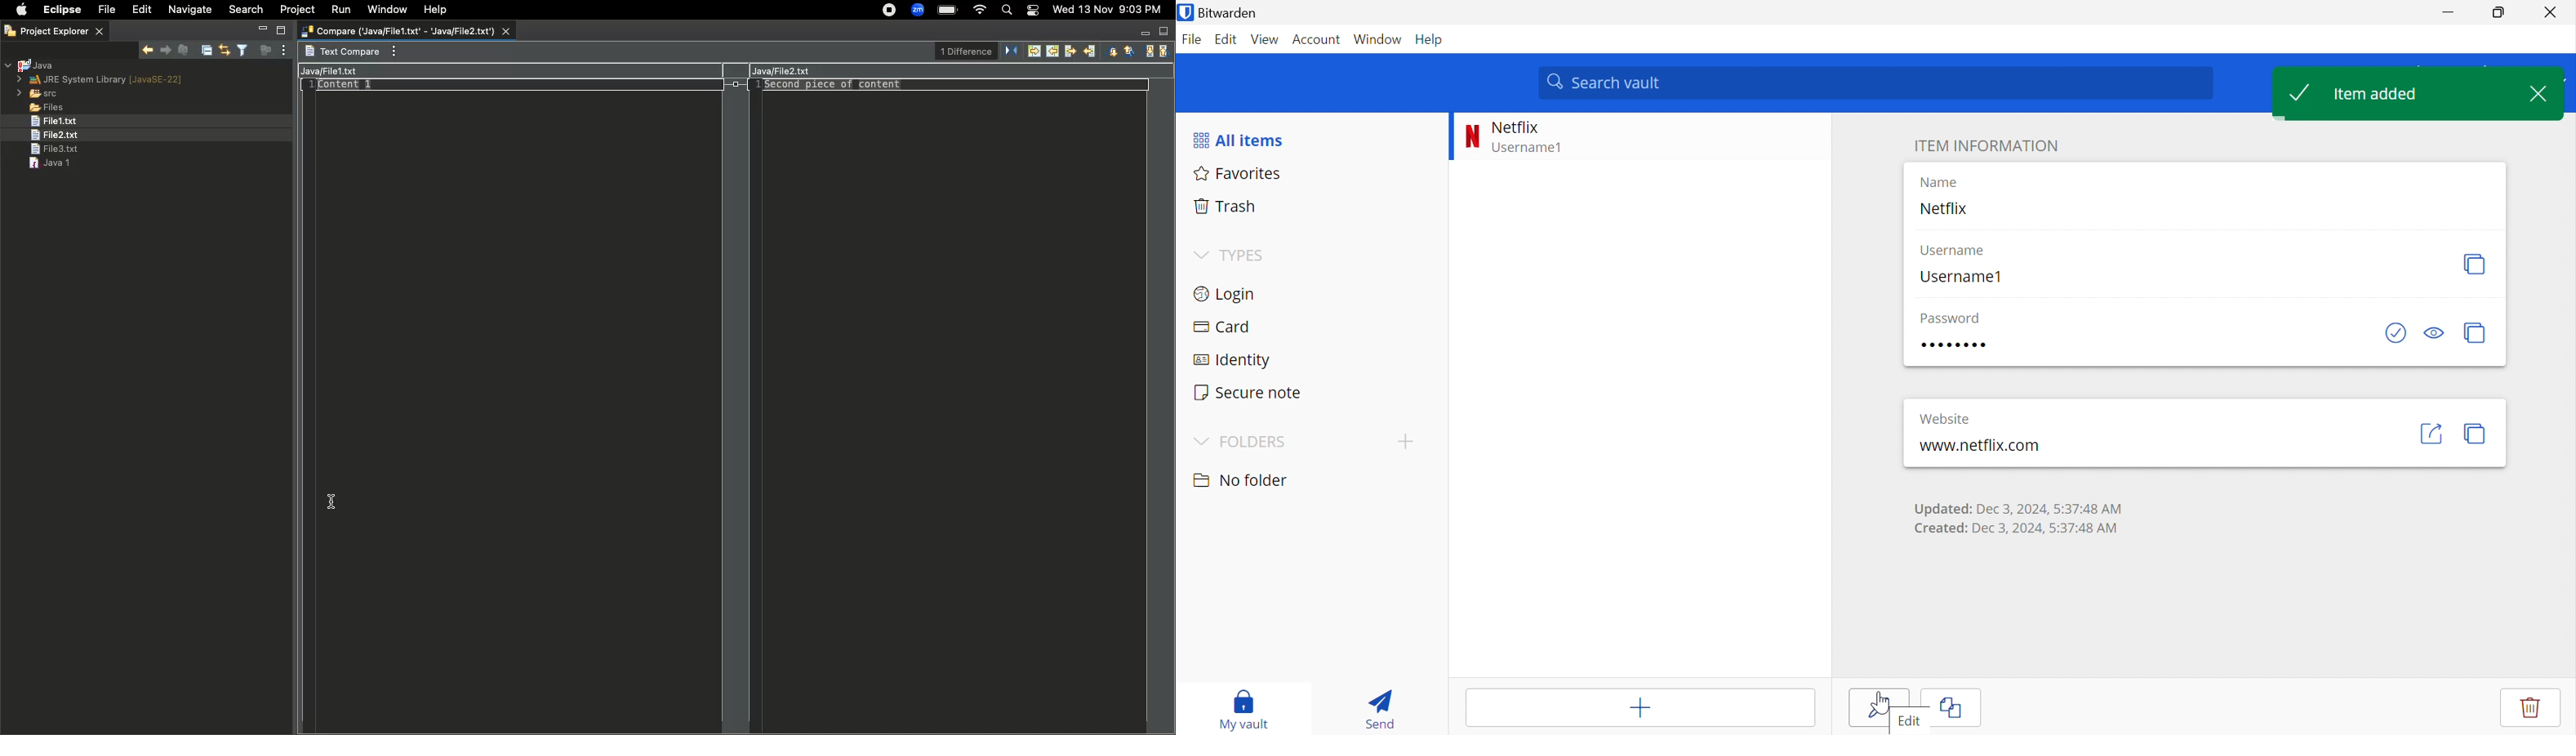 This screenshot has width=2576, height=756. Describe the element at coordinates (1874, 83) in the screenshot. I see `Search vault` at that location.